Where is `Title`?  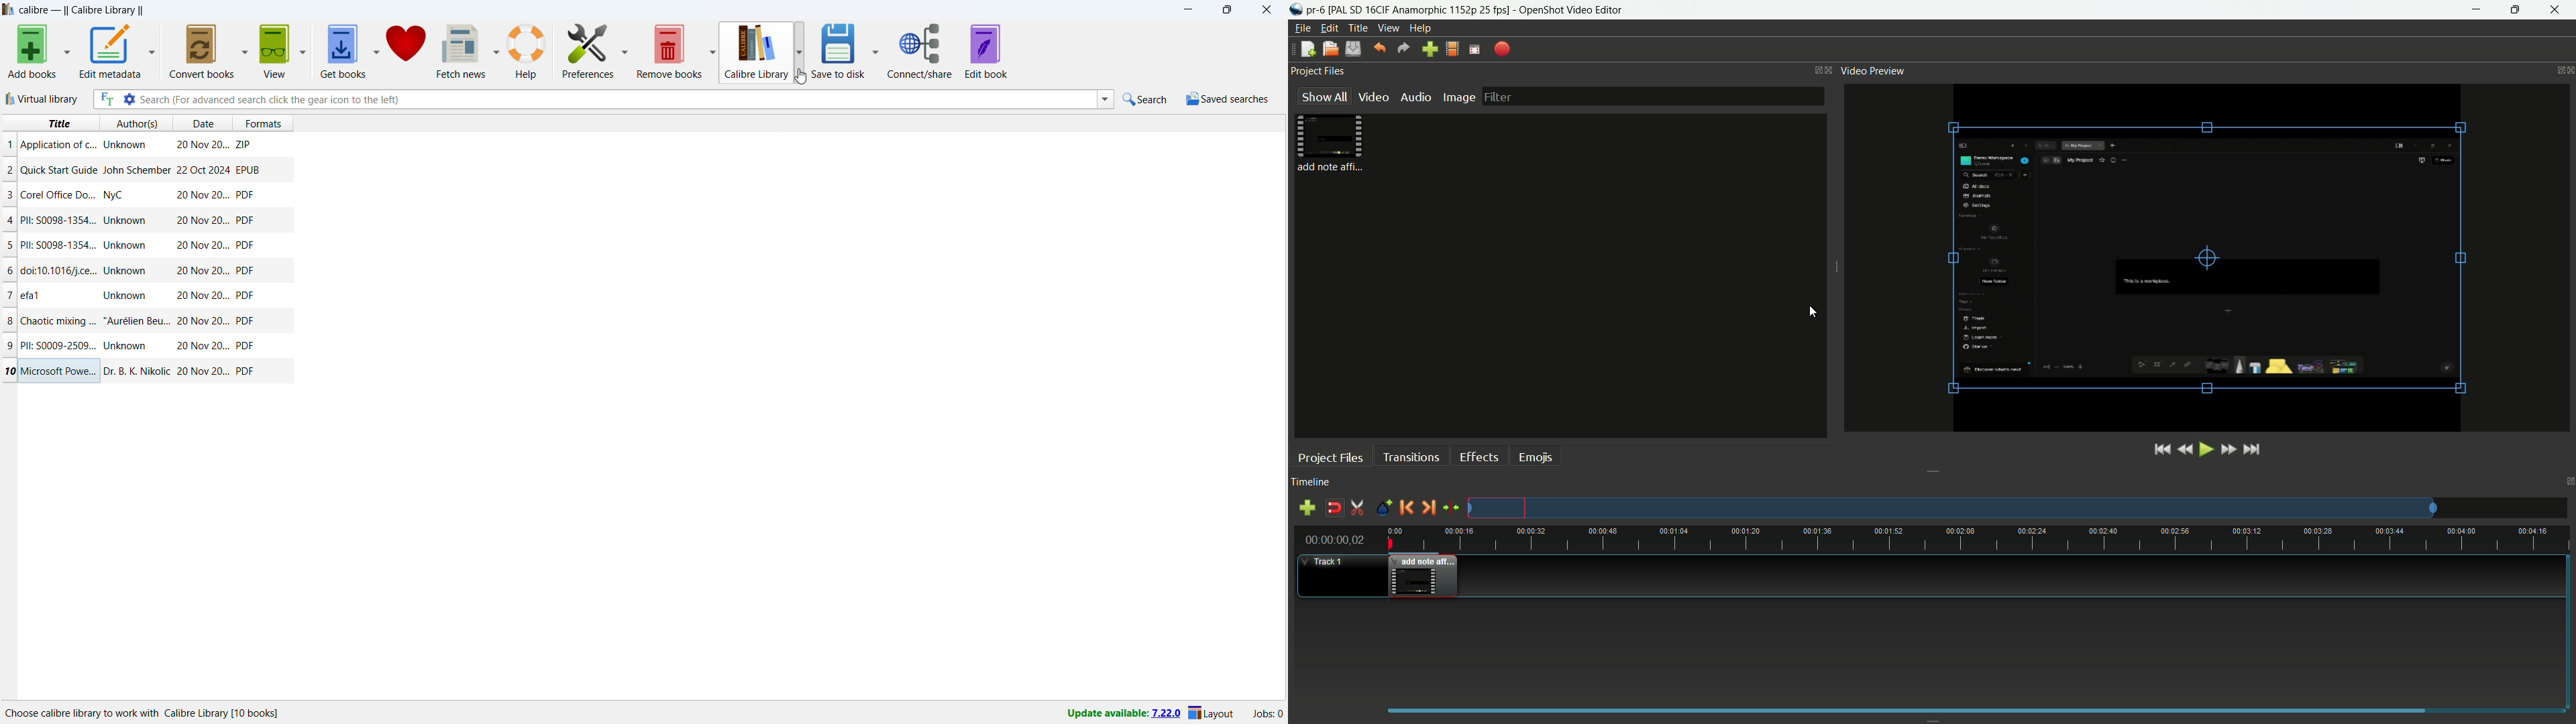
Title is located at coordinates (62, 371).